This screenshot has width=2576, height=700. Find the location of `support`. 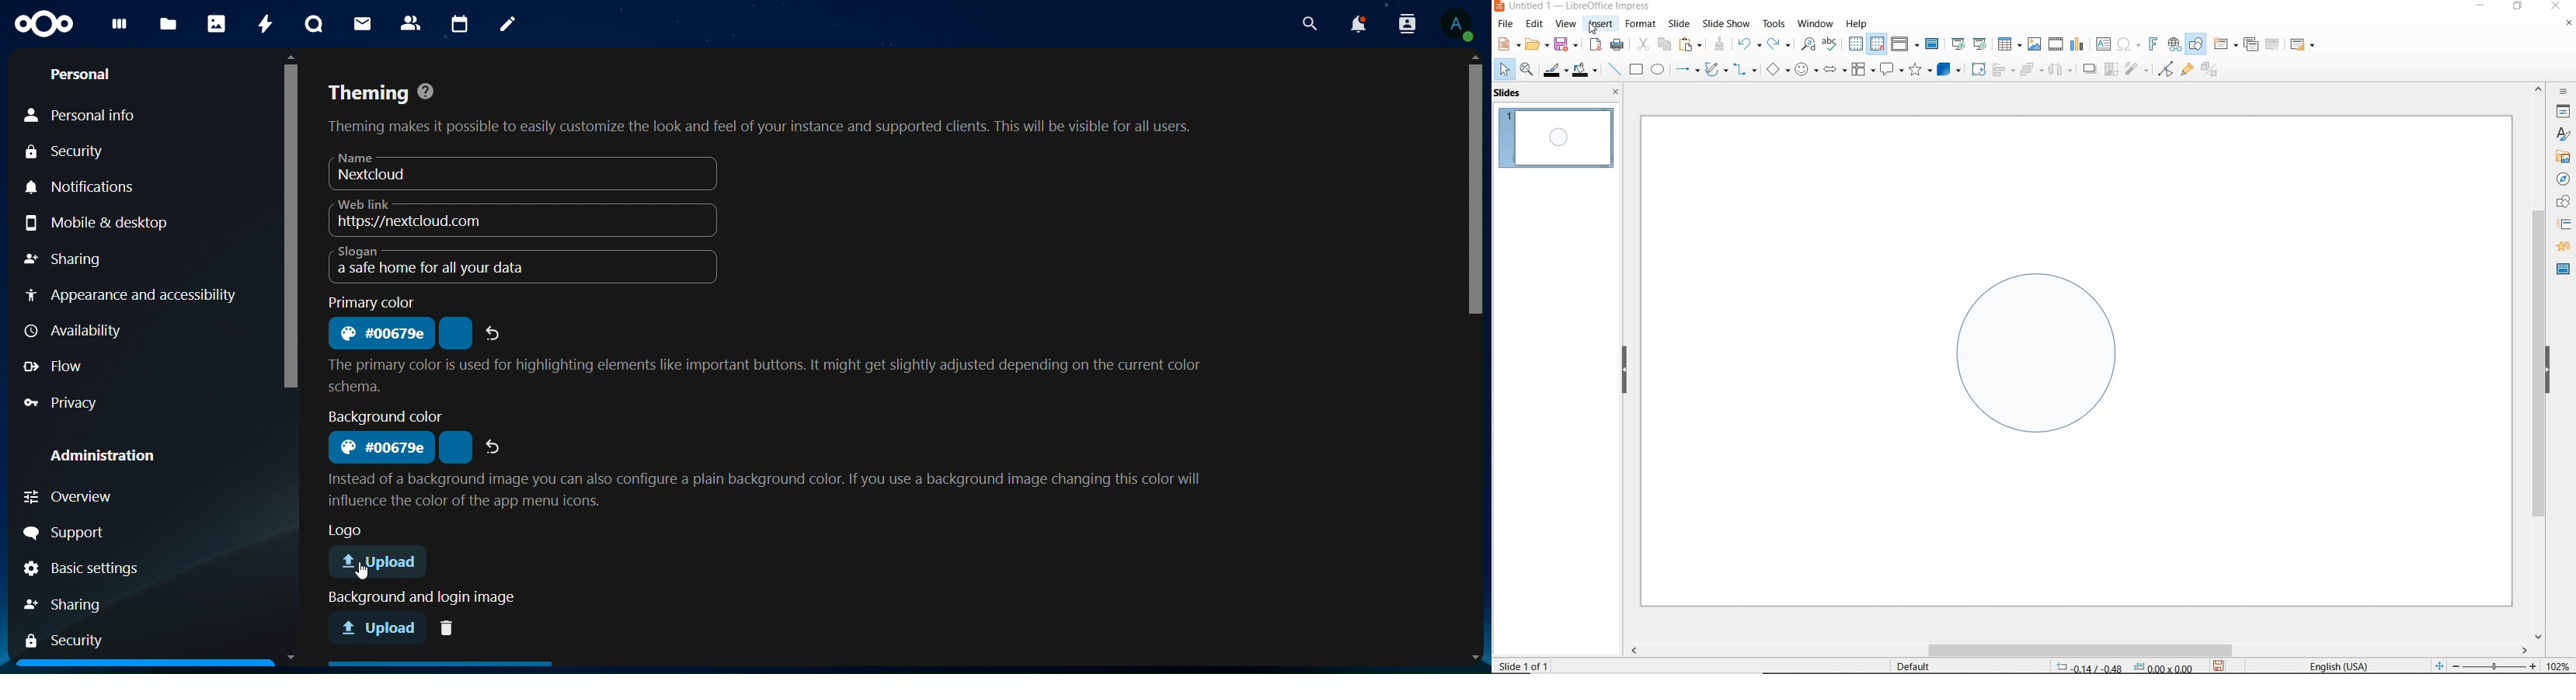

support is located at coordinates (103, 533).